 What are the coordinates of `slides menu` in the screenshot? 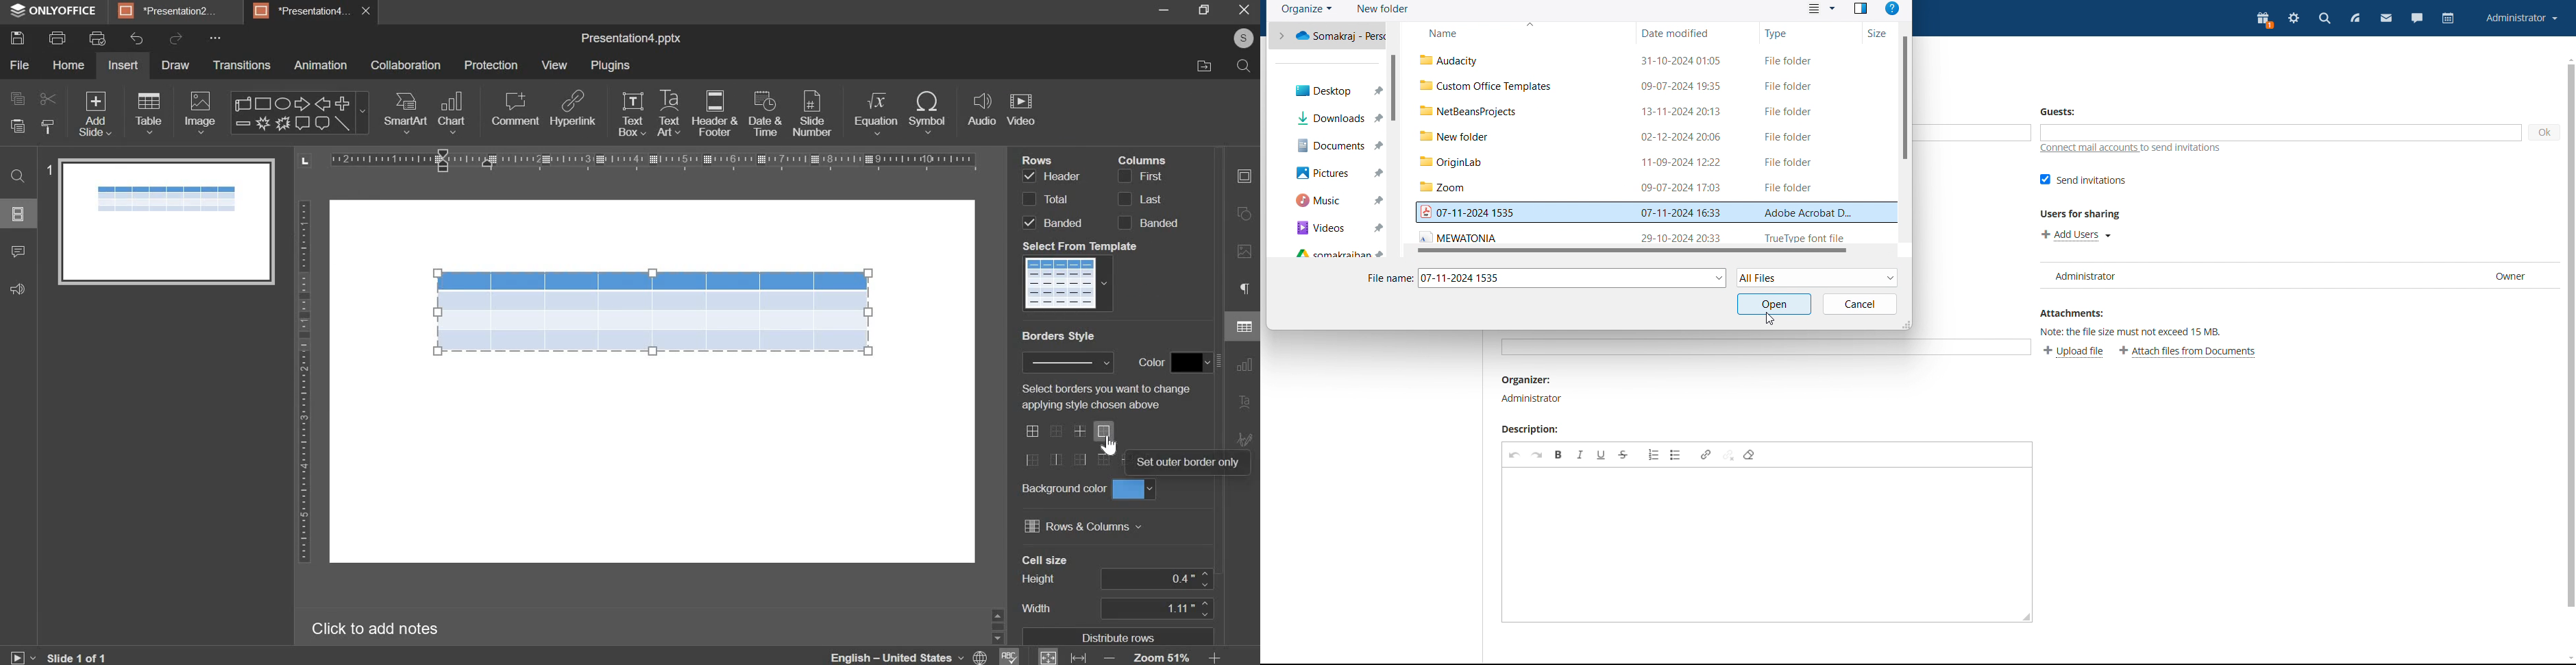 It's located at (18, 214).